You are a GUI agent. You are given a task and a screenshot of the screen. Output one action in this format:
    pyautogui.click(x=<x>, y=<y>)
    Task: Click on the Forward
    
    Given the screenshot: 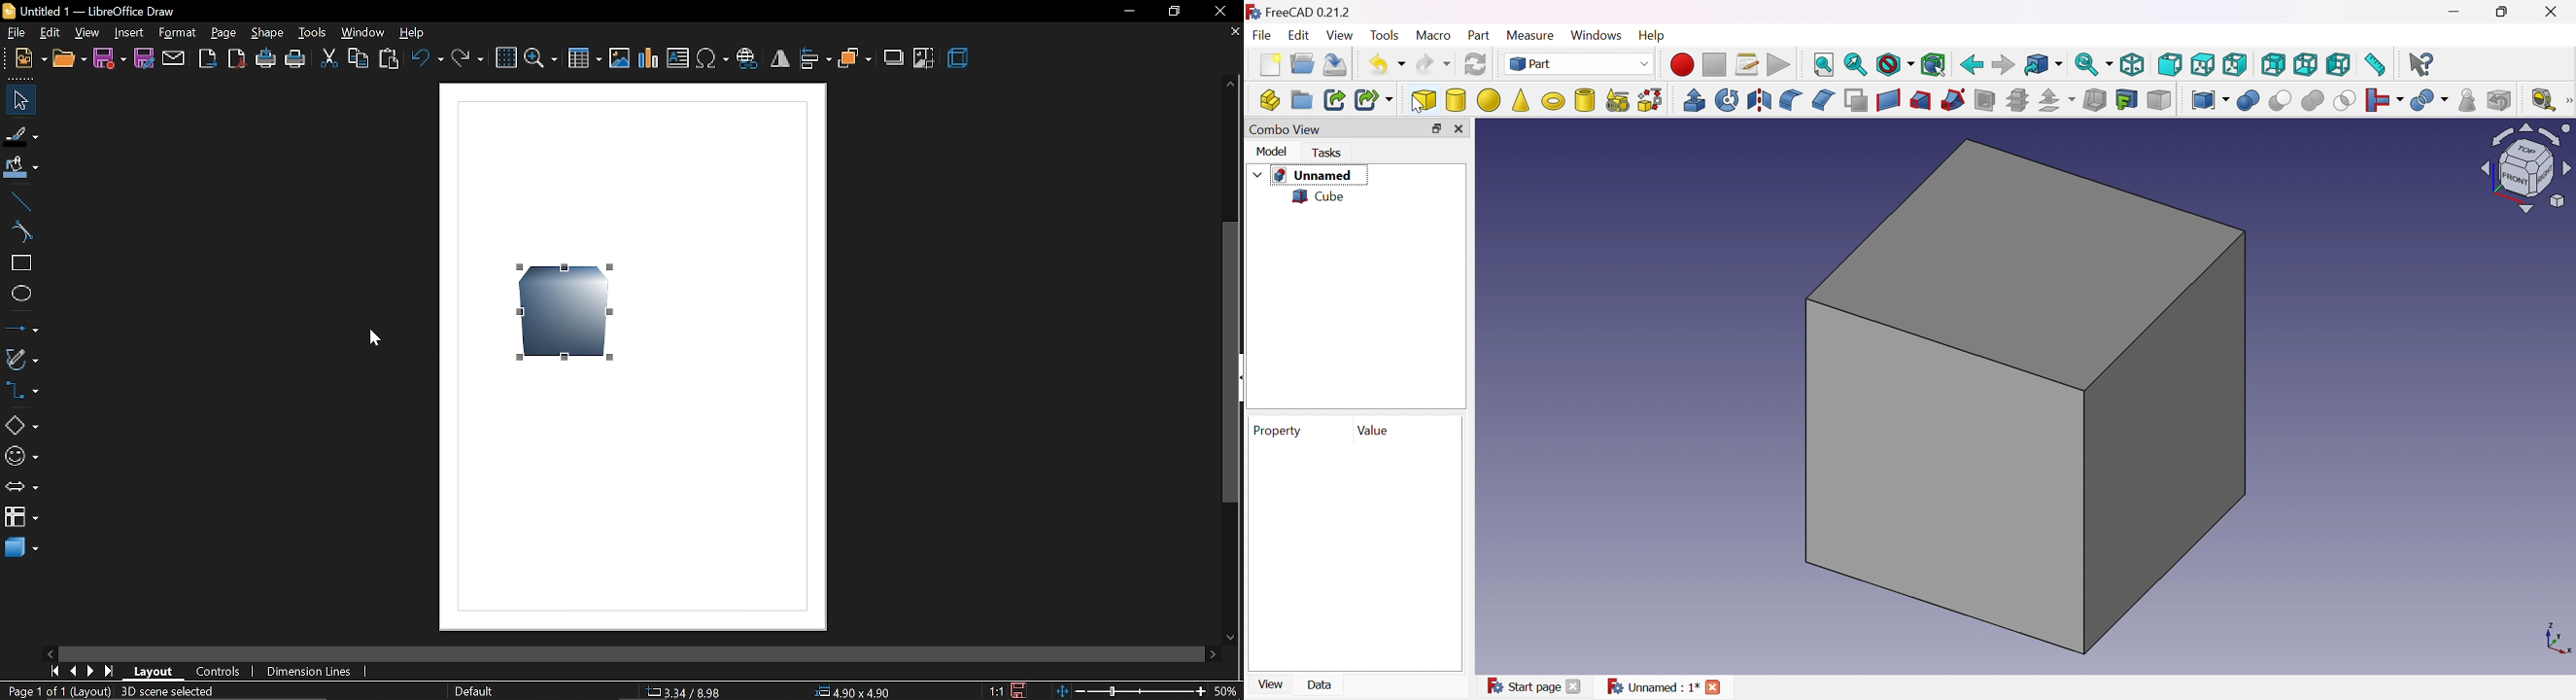 What is the action you would take?
    pyautogui.click(x=2004, y=65)
    